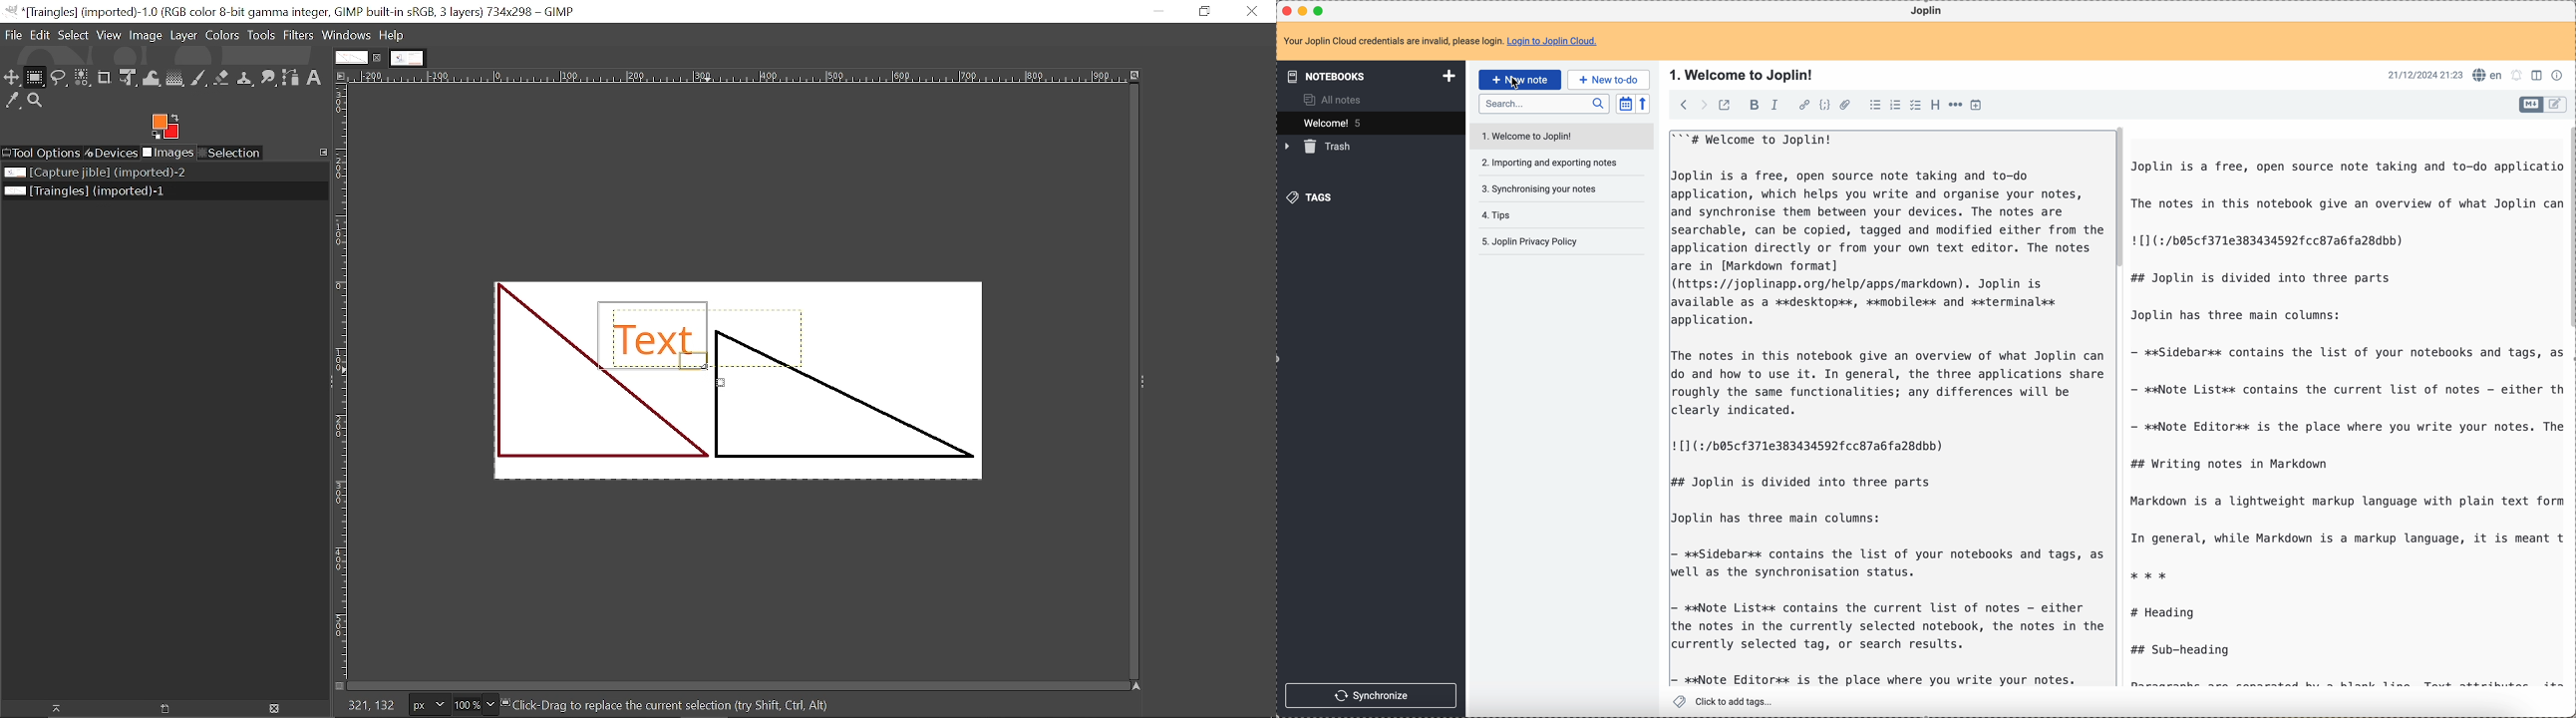 The width and height of the screenshot is (2576, 728). I want to click on minimize, so click(1305, 10).